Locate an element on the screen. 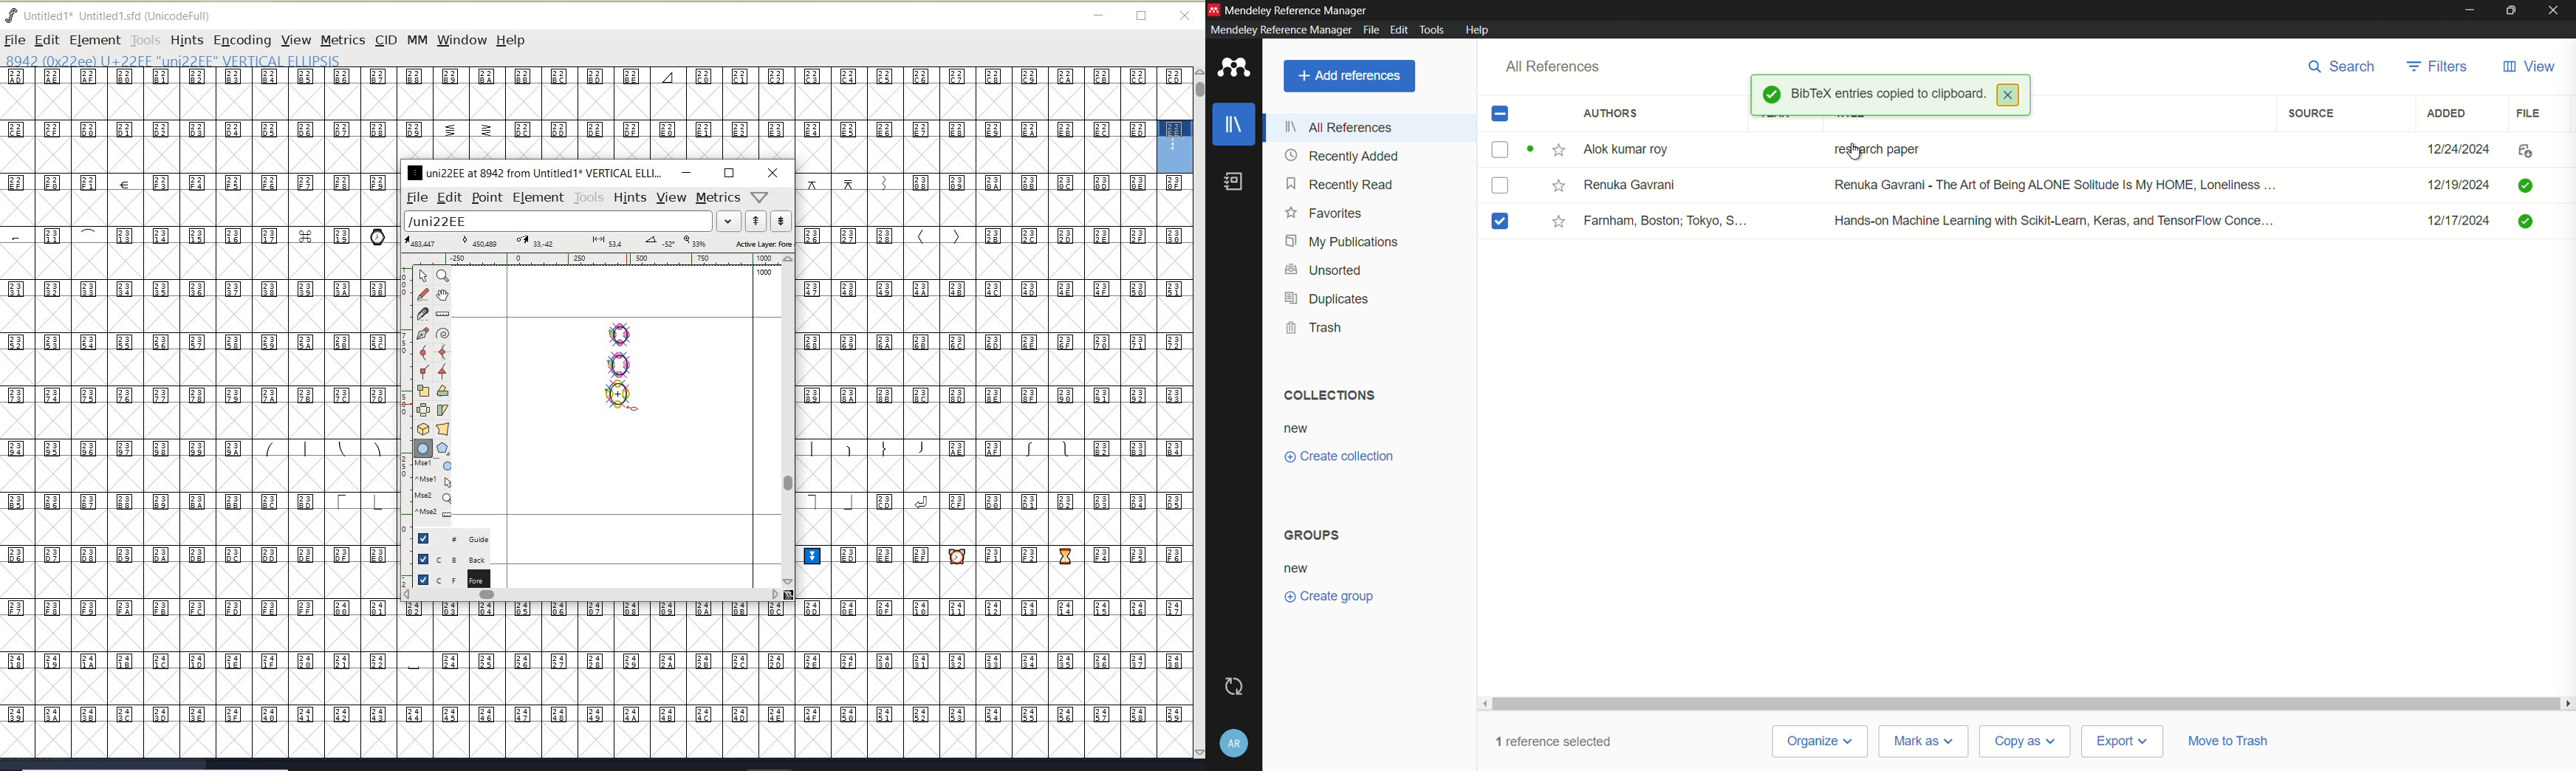  window is located at coordinates (461, 40).